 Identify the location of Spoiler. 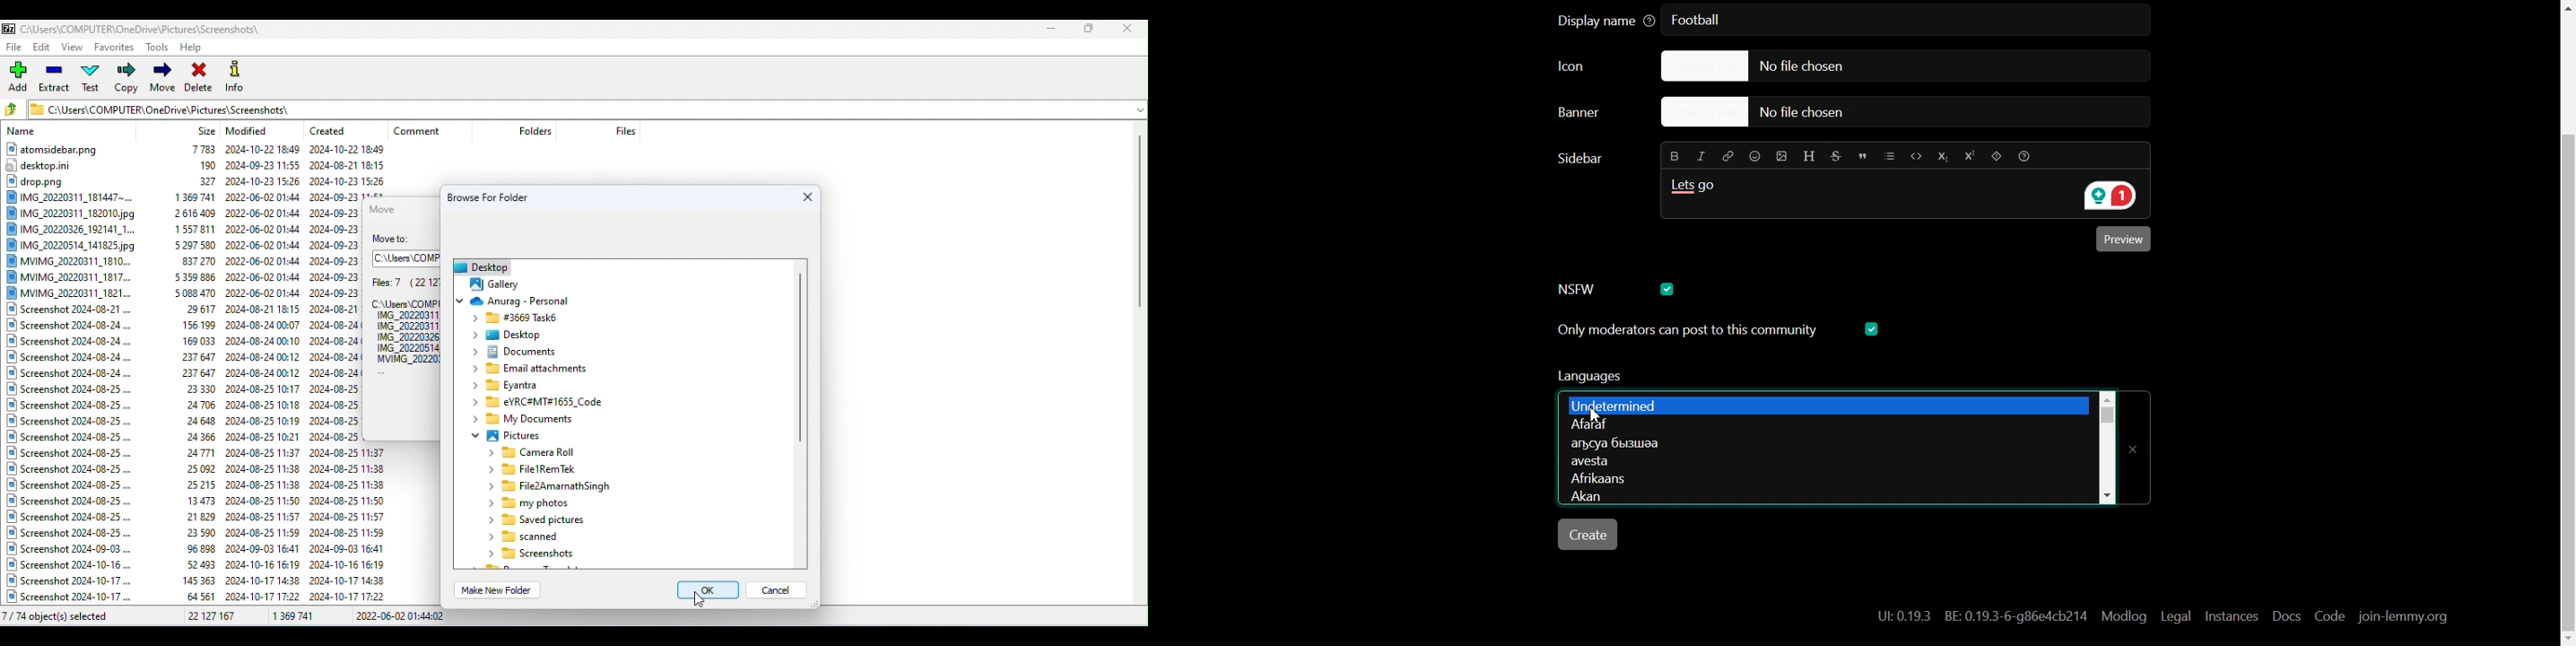
(1995, 156).